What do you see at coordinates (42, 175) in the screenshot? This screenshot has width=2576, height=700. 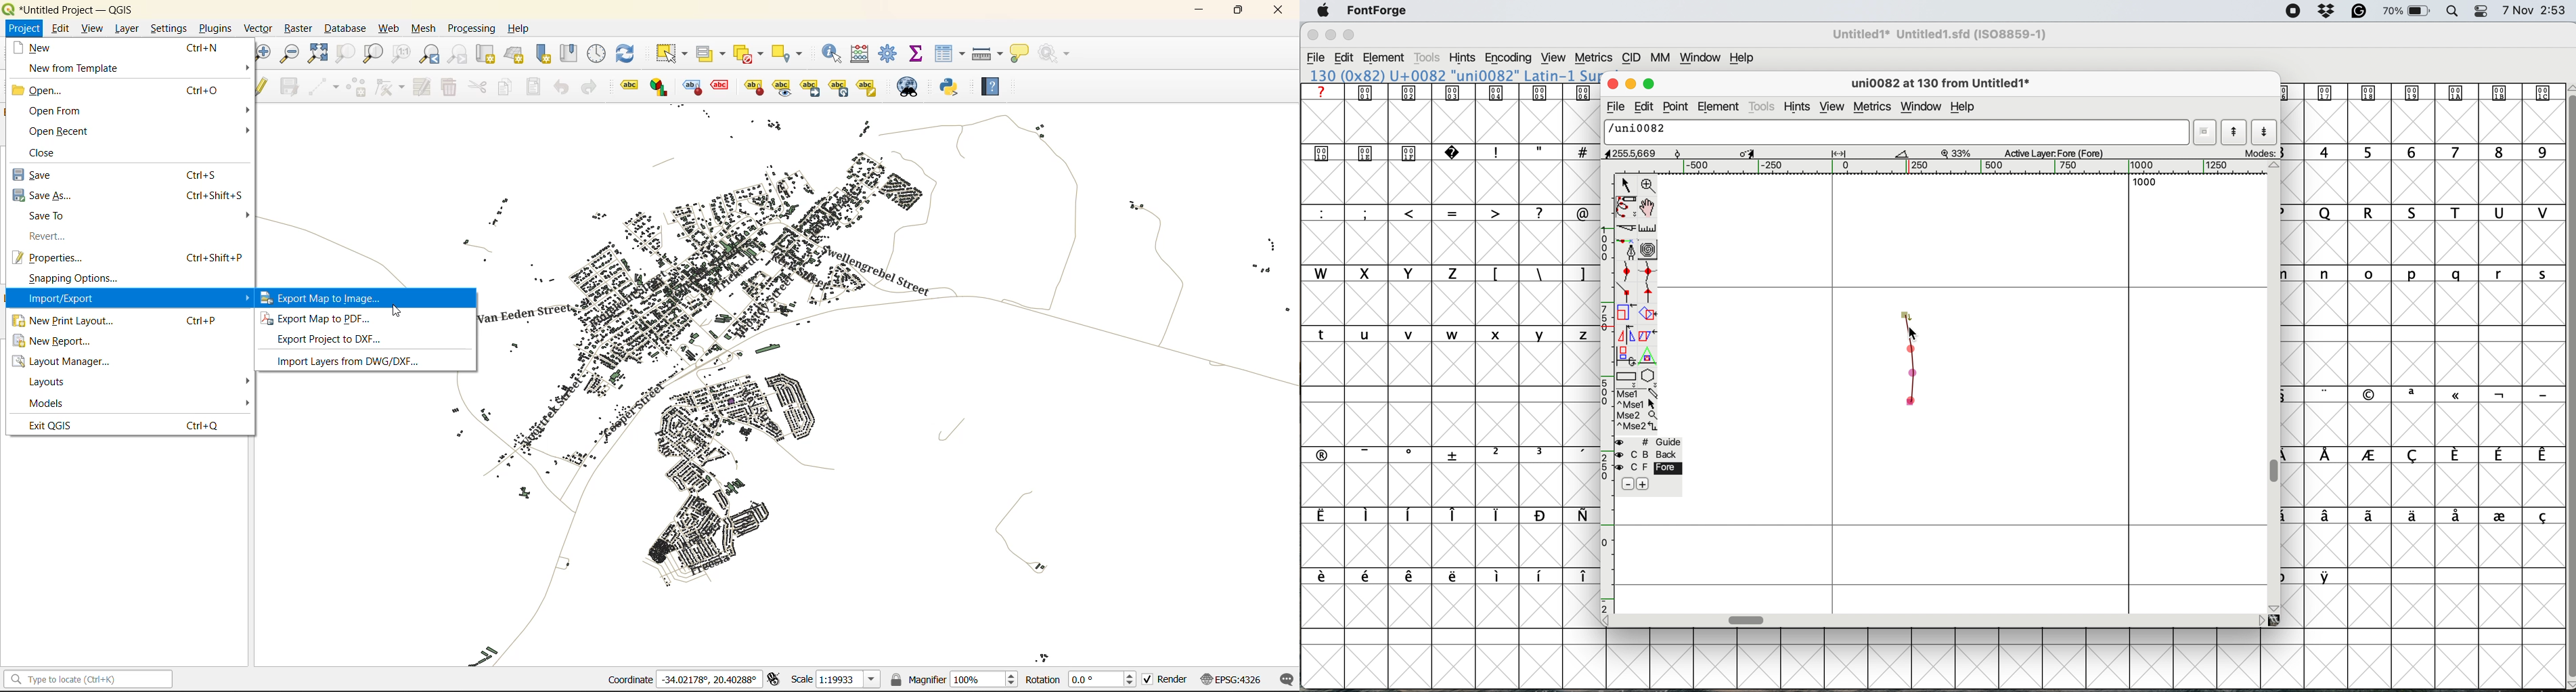 I see `save` at bounding box center [42, 175].